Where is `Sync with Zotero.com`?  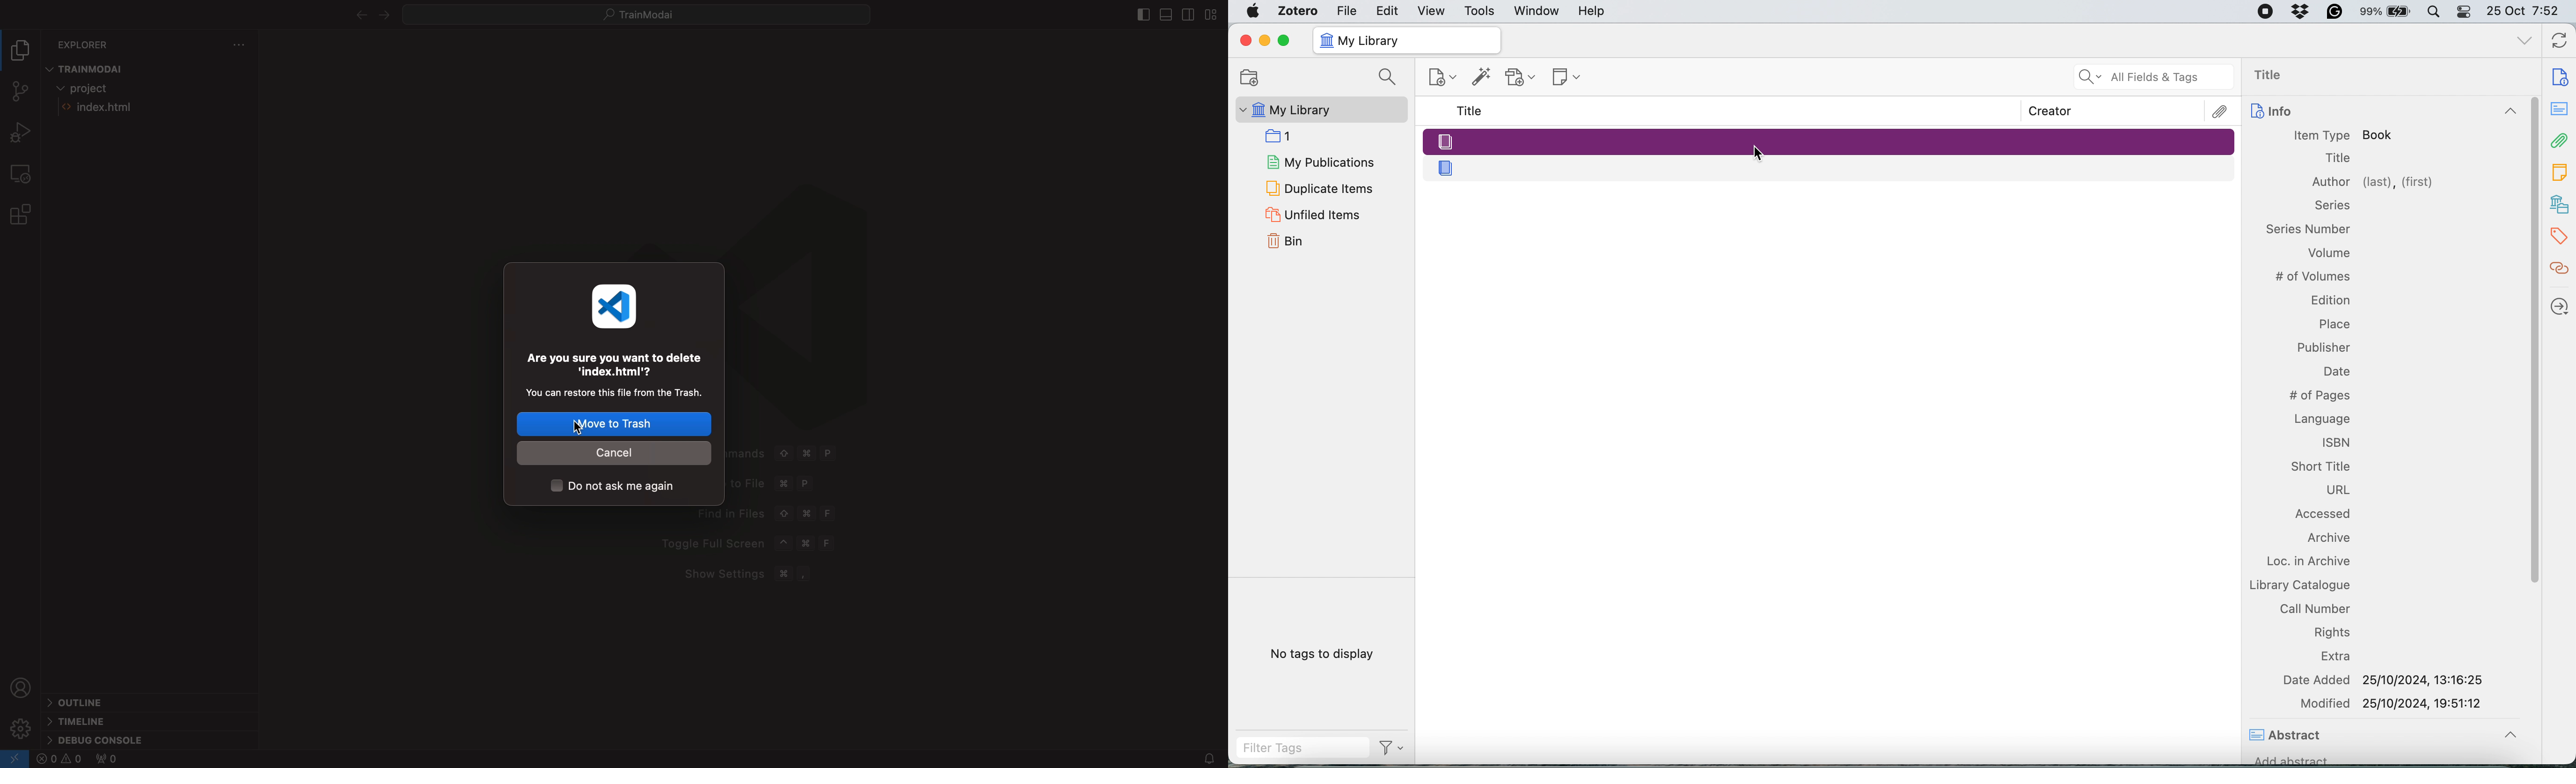 Sync with Zotero.com is located at coordinates (2560, 42).